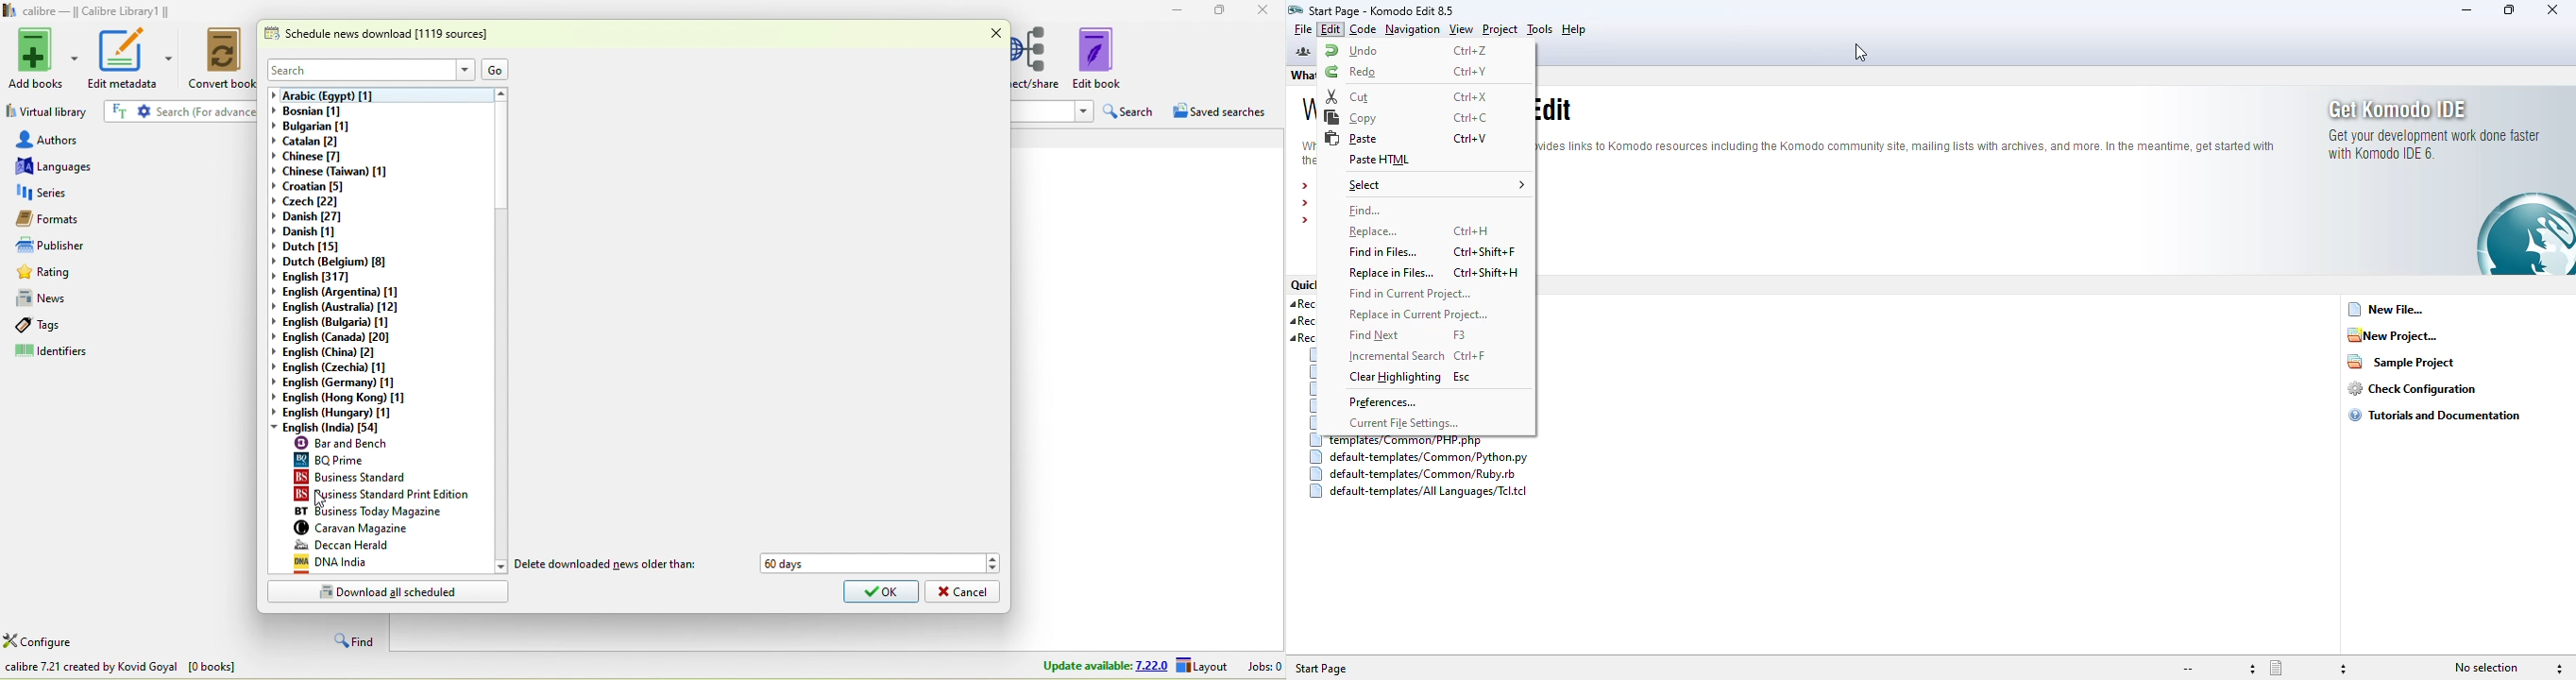 This screenshot has width=2576, height=700. What do you see at coordinates (1573, 29) in the screenshot?
I see `help` at bounding box center [1573, 29].